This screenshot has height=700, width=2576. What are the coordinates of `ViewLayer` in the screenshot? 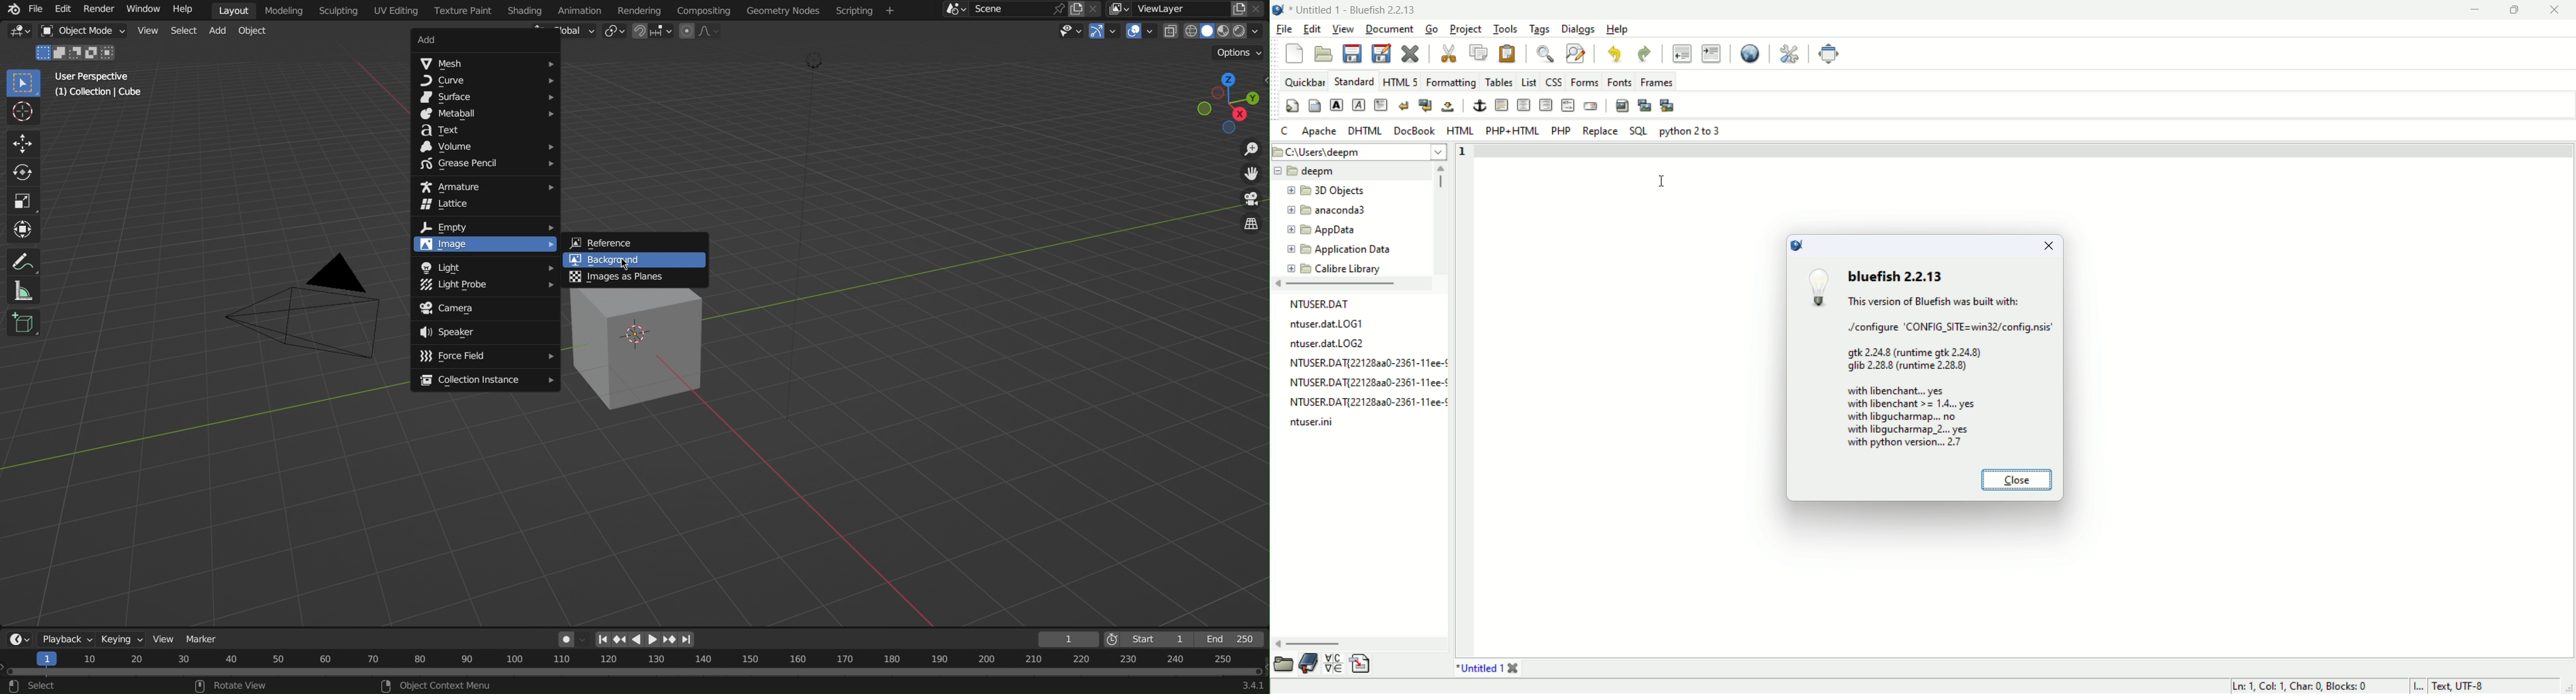 It's located at (1189, 9).